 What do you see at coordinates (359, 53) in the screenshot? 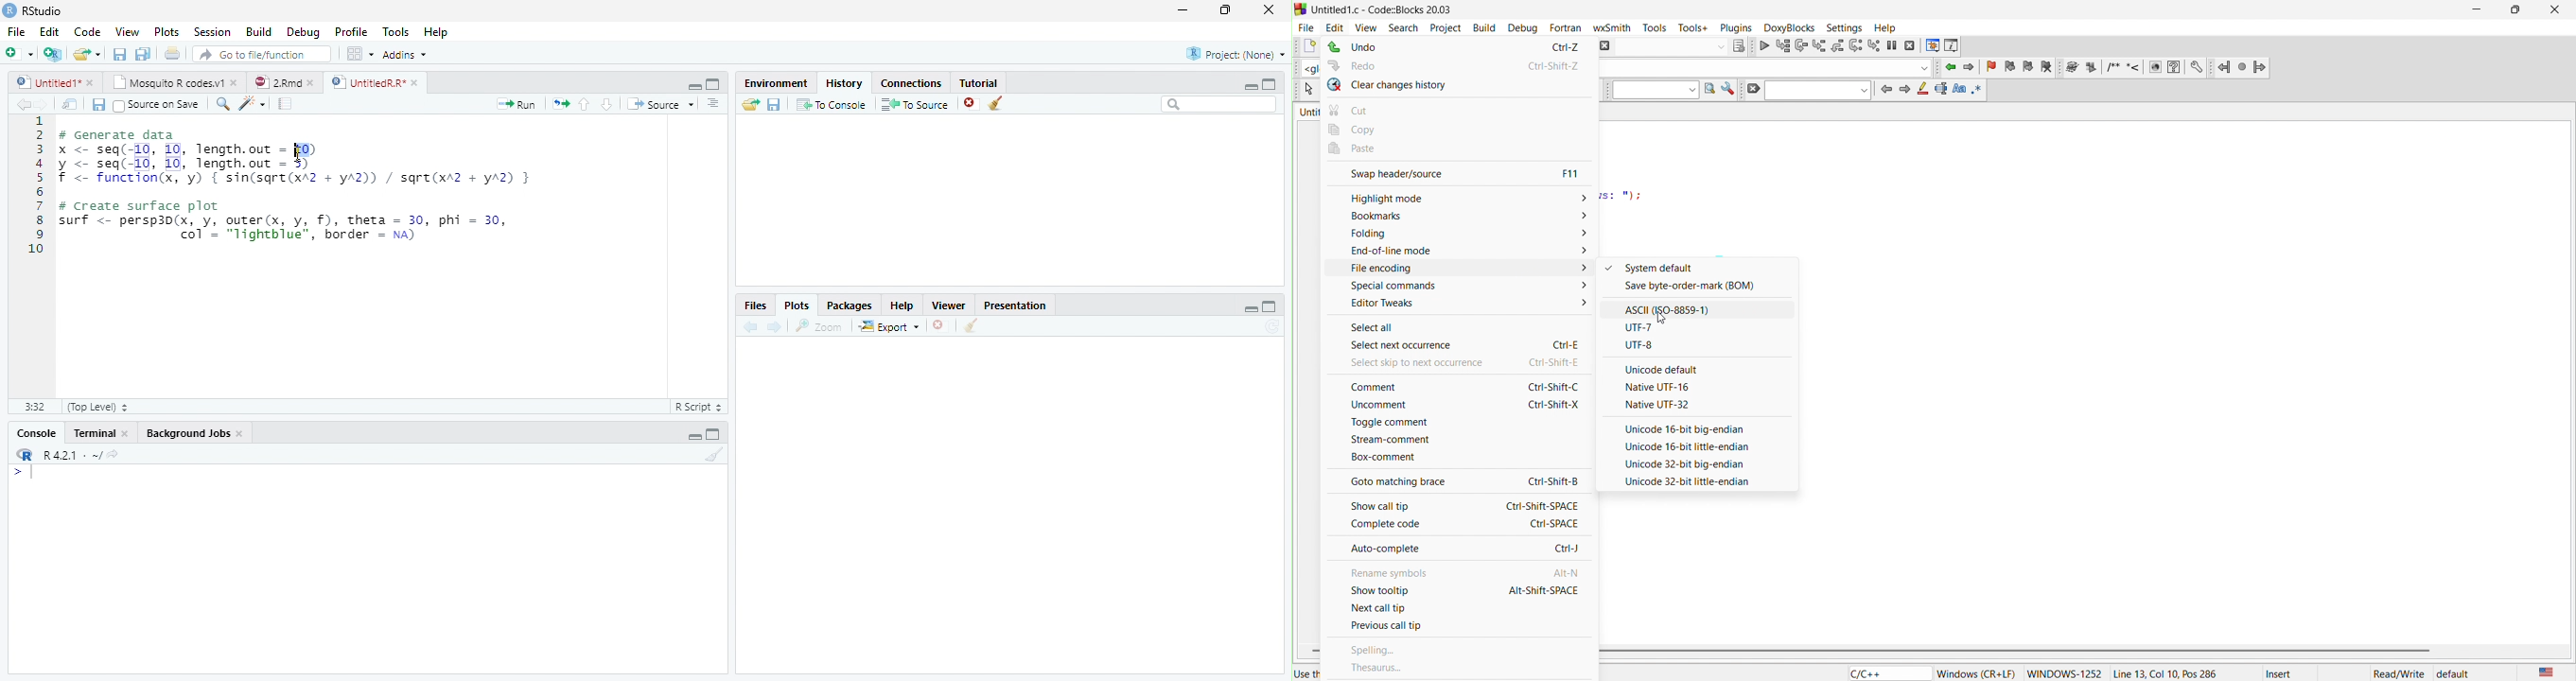
I see `Workspace panes` at bounding box center [359, 53].